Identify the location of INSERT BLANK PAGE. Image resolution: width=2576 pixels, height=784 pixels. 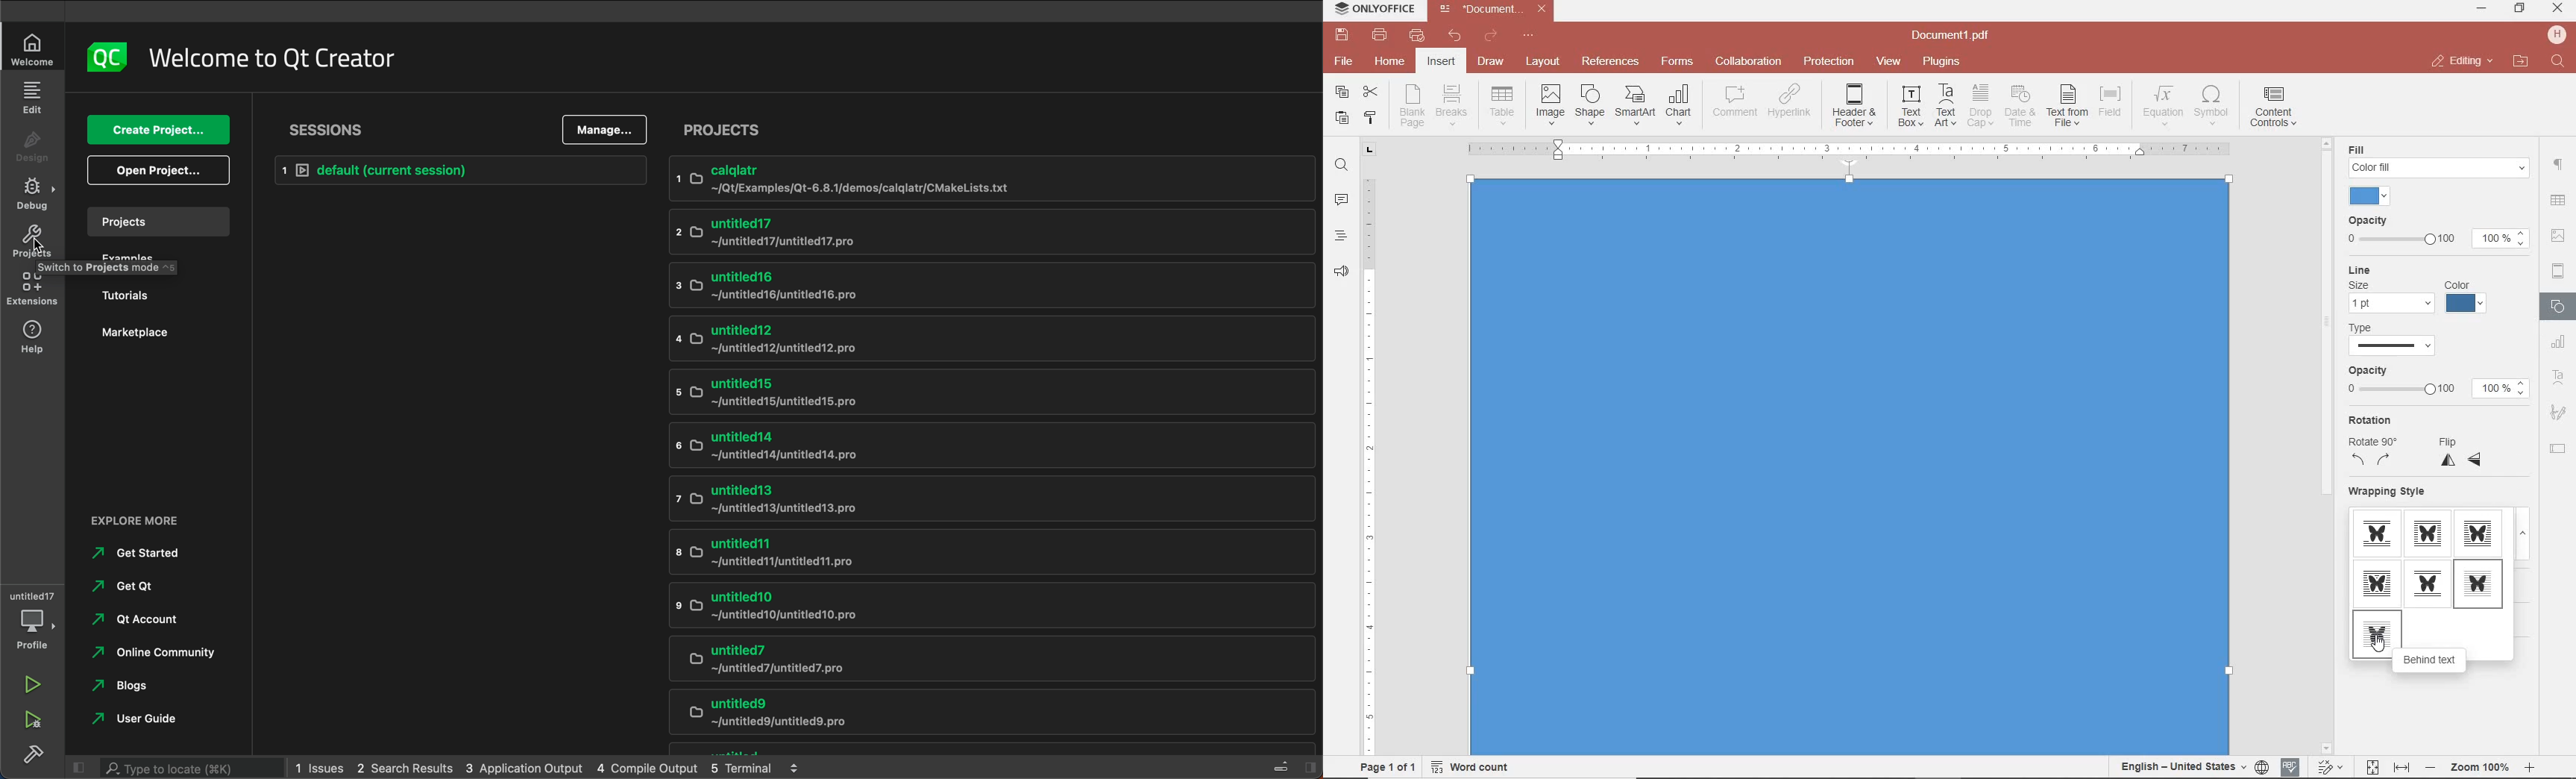
(1412, 105).